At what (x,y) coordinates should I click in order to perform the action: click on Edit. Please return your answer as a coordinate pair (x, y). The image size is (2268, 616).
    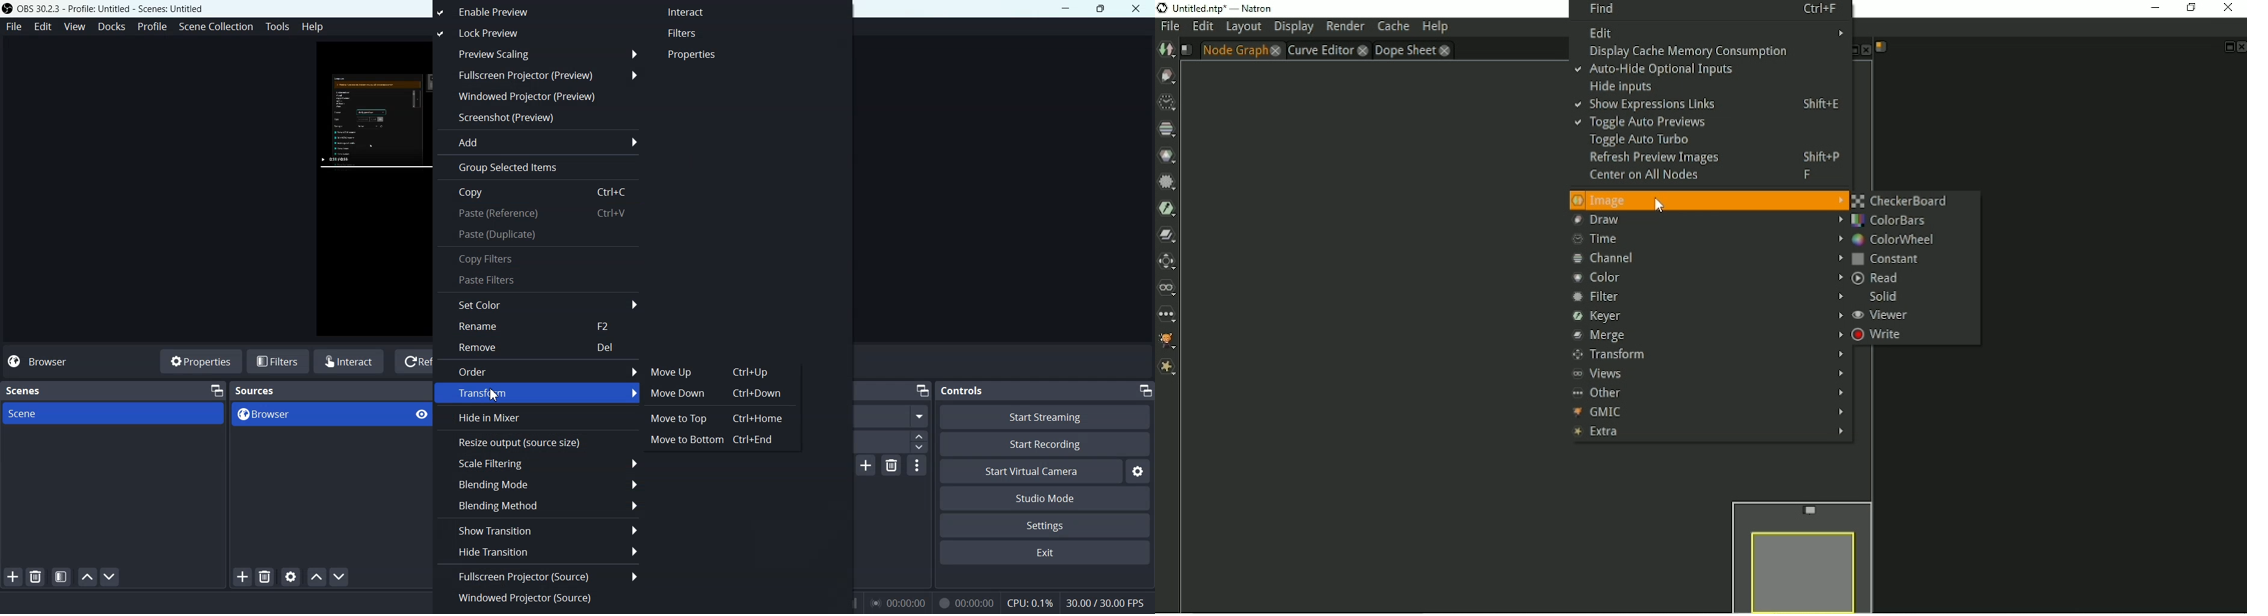
    Looking at the image, I should click on (44, 26).